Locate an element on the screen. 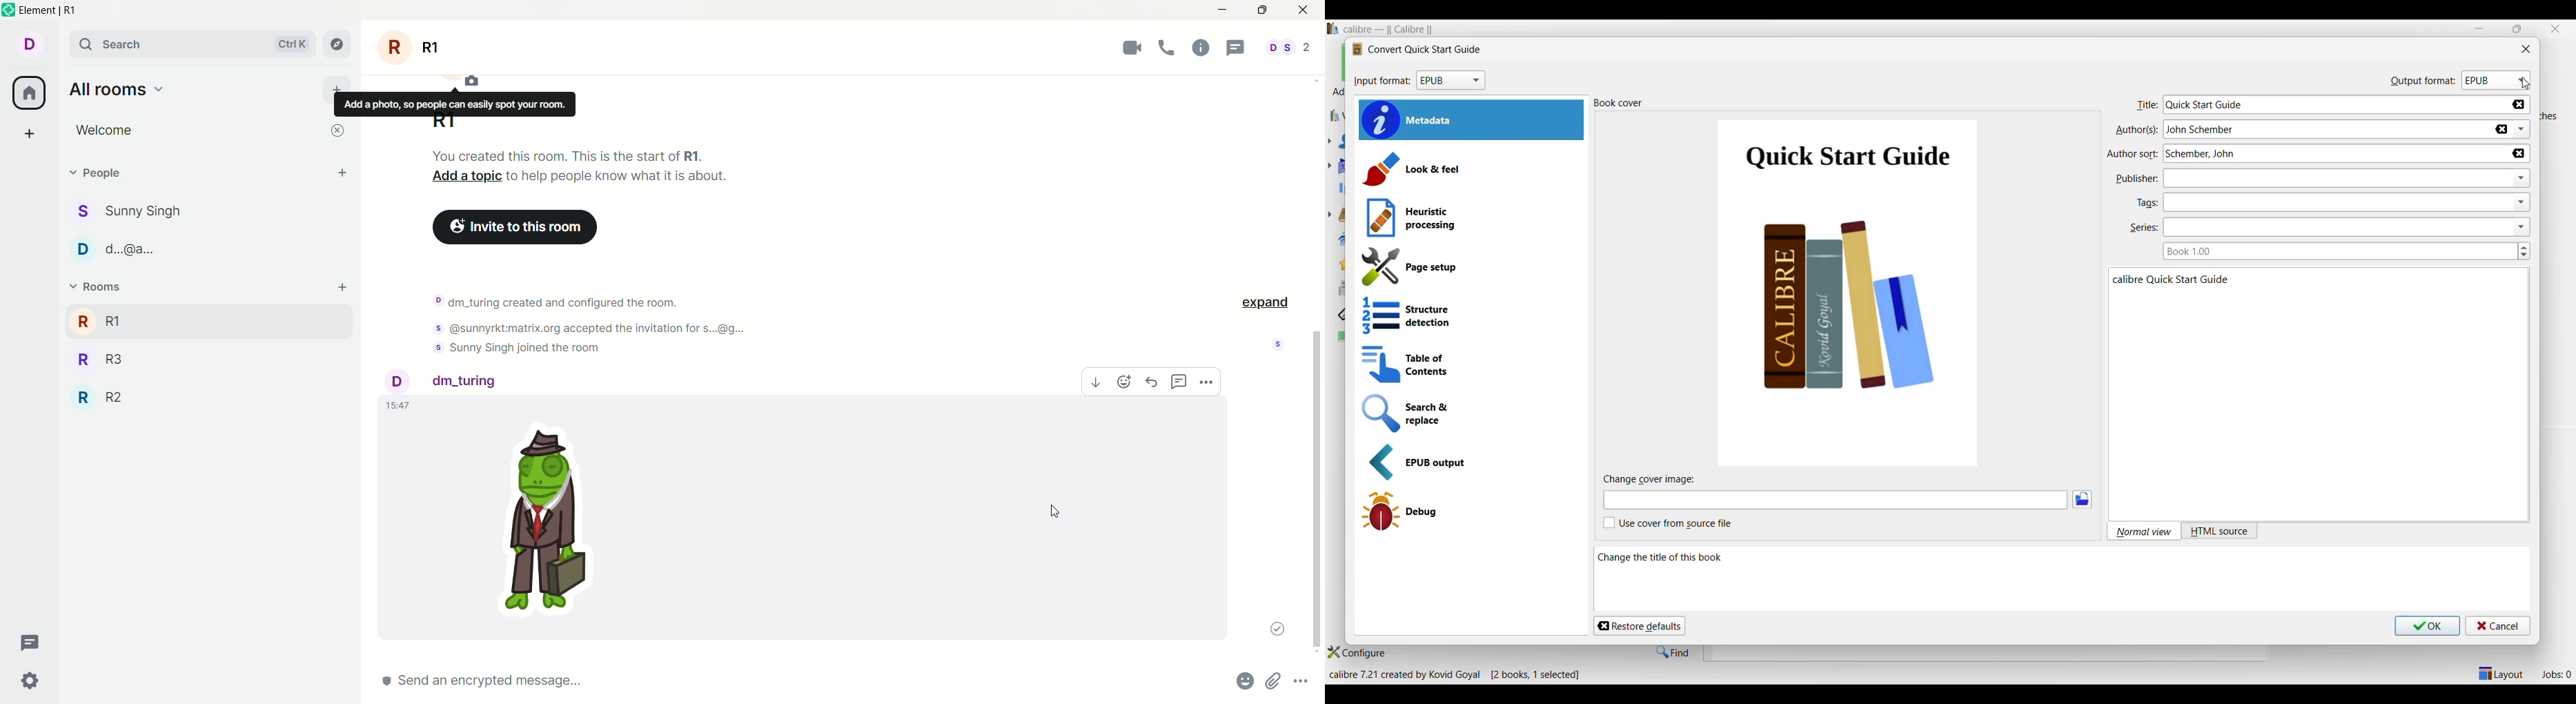 The width and height of the screenshot is (2576, 728). vertical scroll bar is located at coordinates (1315, 493).